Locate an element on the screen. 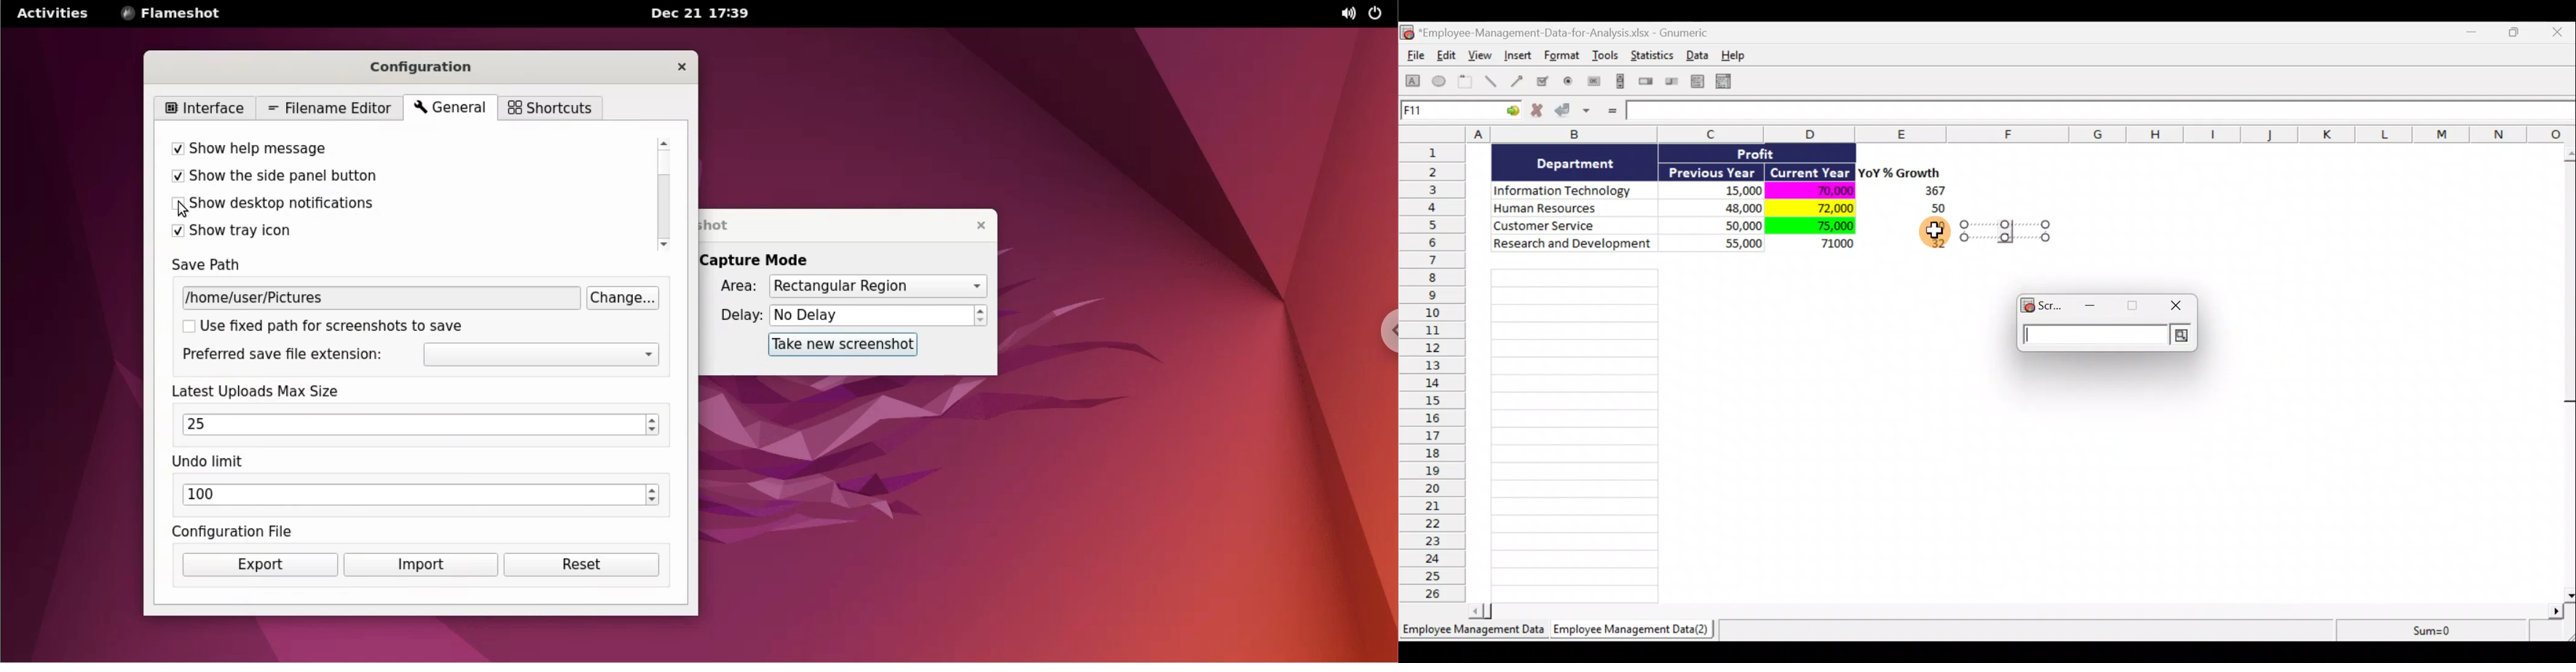 Image resolution: width=2576 pixels, height=672 pixels. Sum=0 is located at coordinates (2430, 630).